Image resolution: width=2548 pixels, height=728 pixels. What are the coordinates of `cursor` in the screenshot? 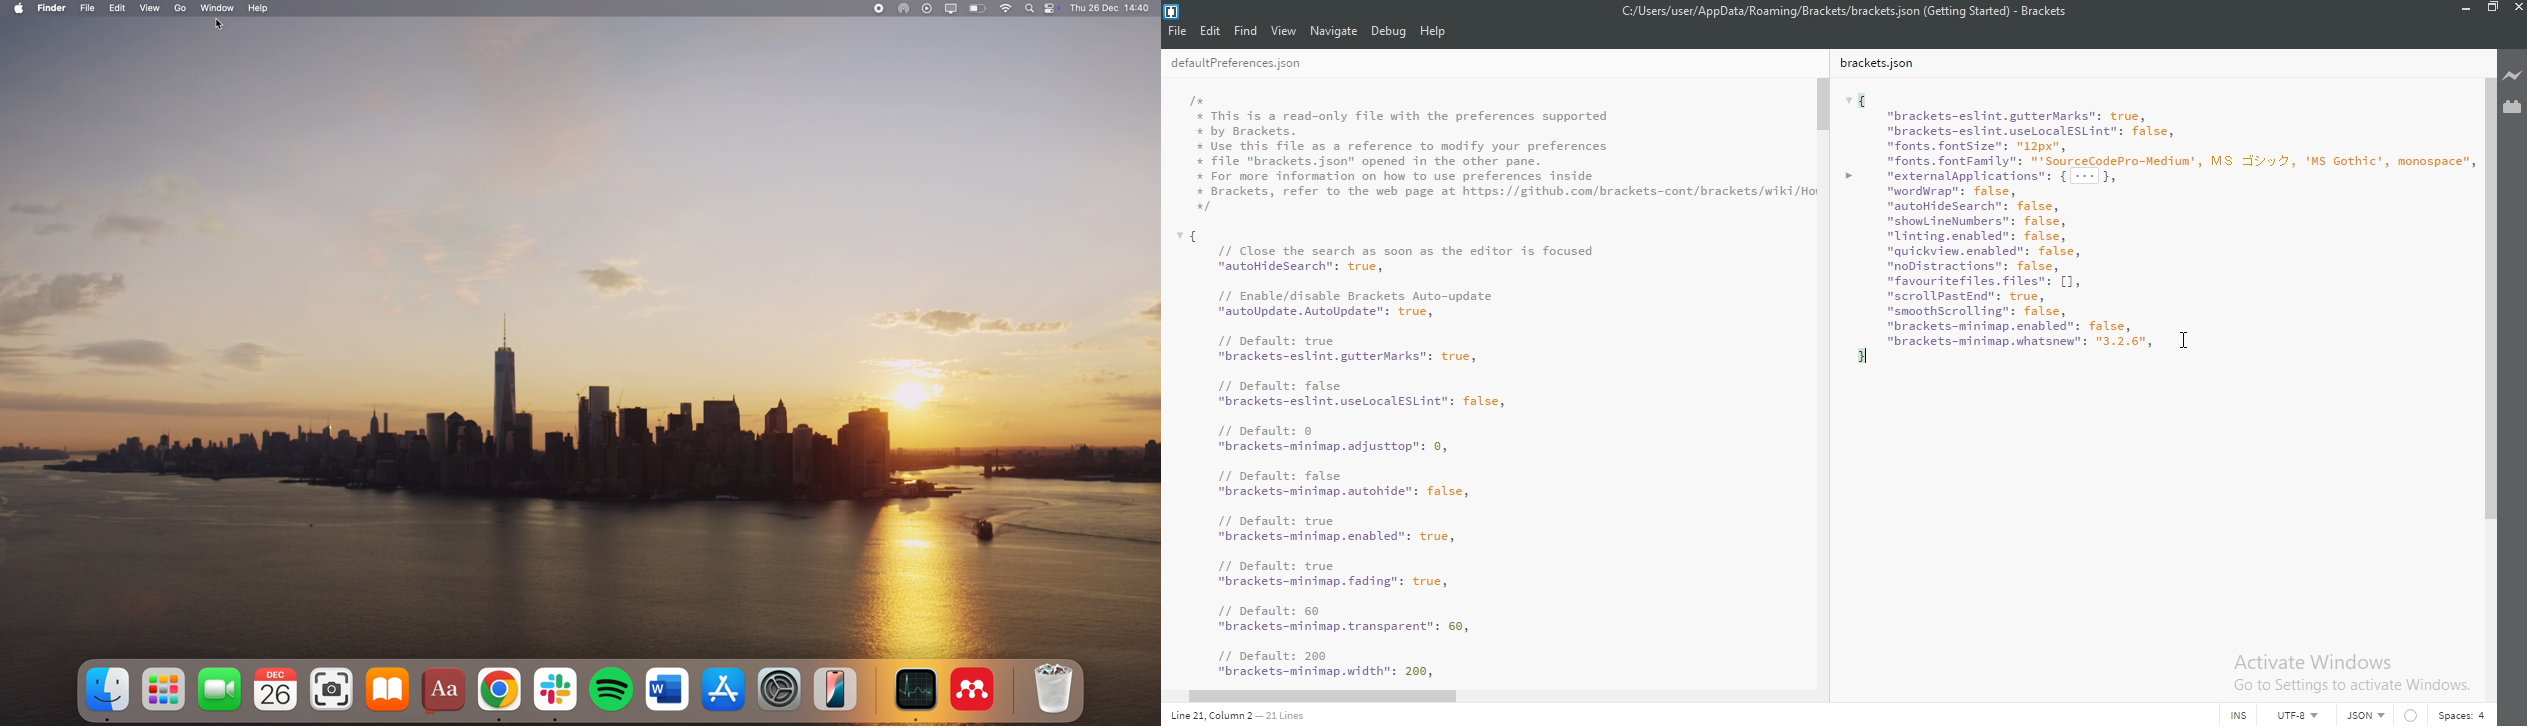 It's located at (218, 25).